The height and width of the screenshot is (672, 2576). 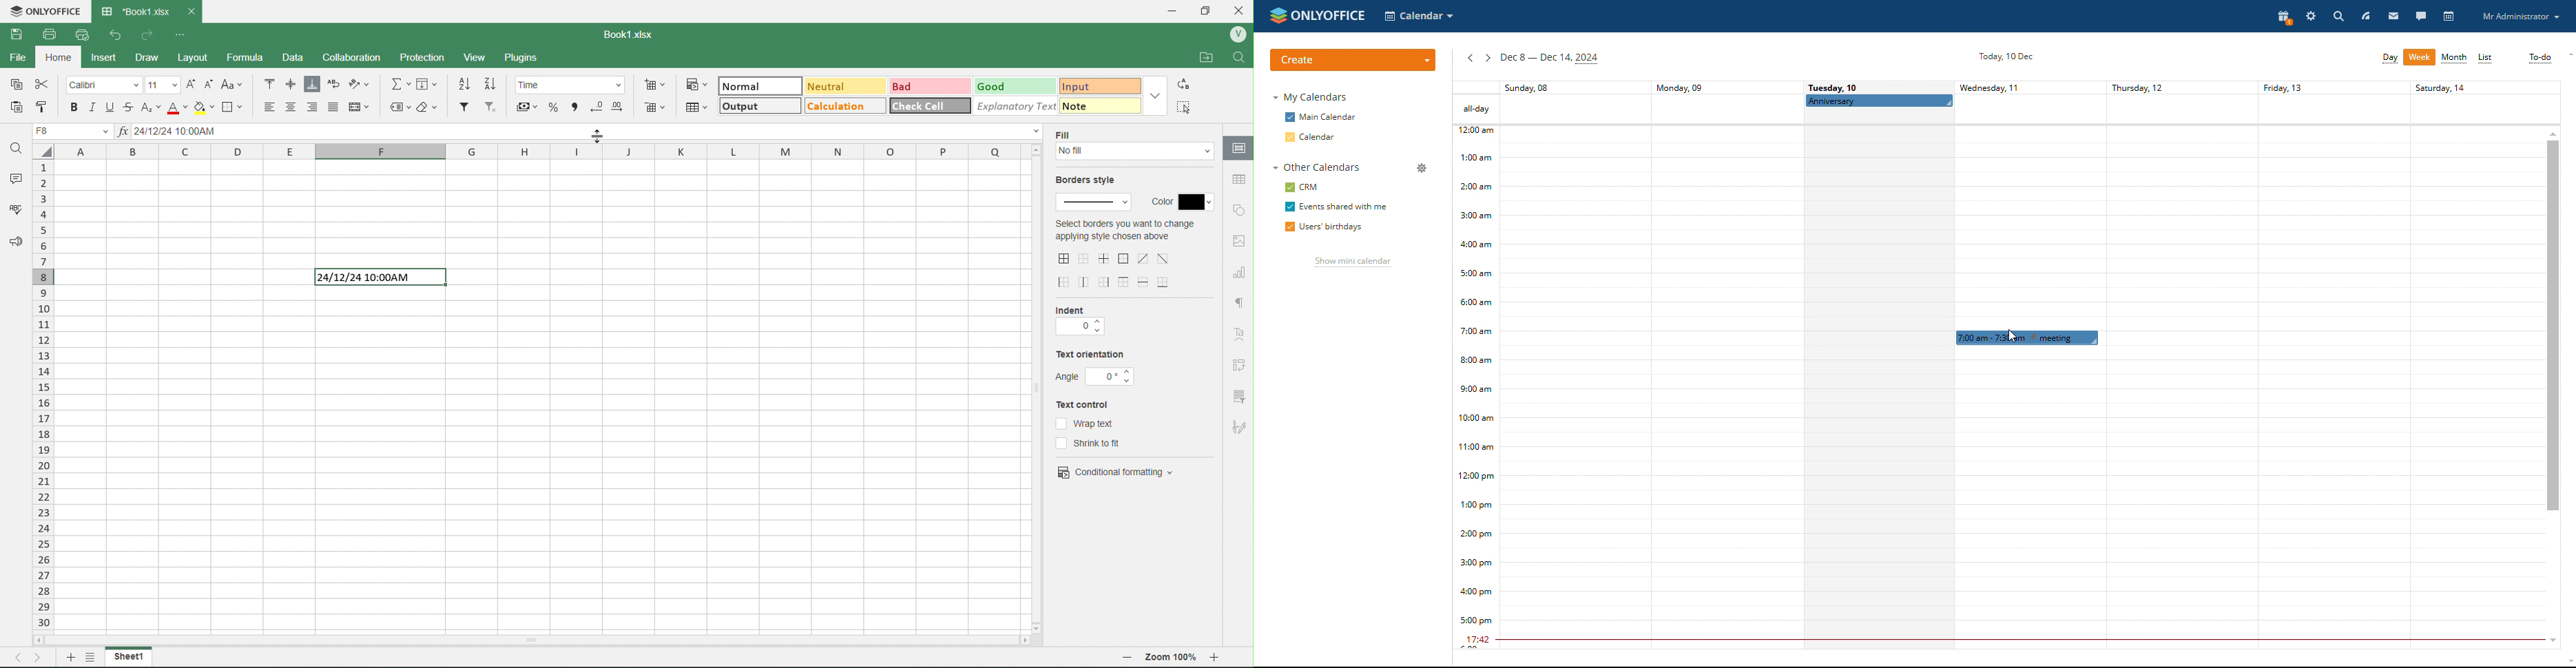 I want to click on Strikethrough, so click(x=130, y=106).